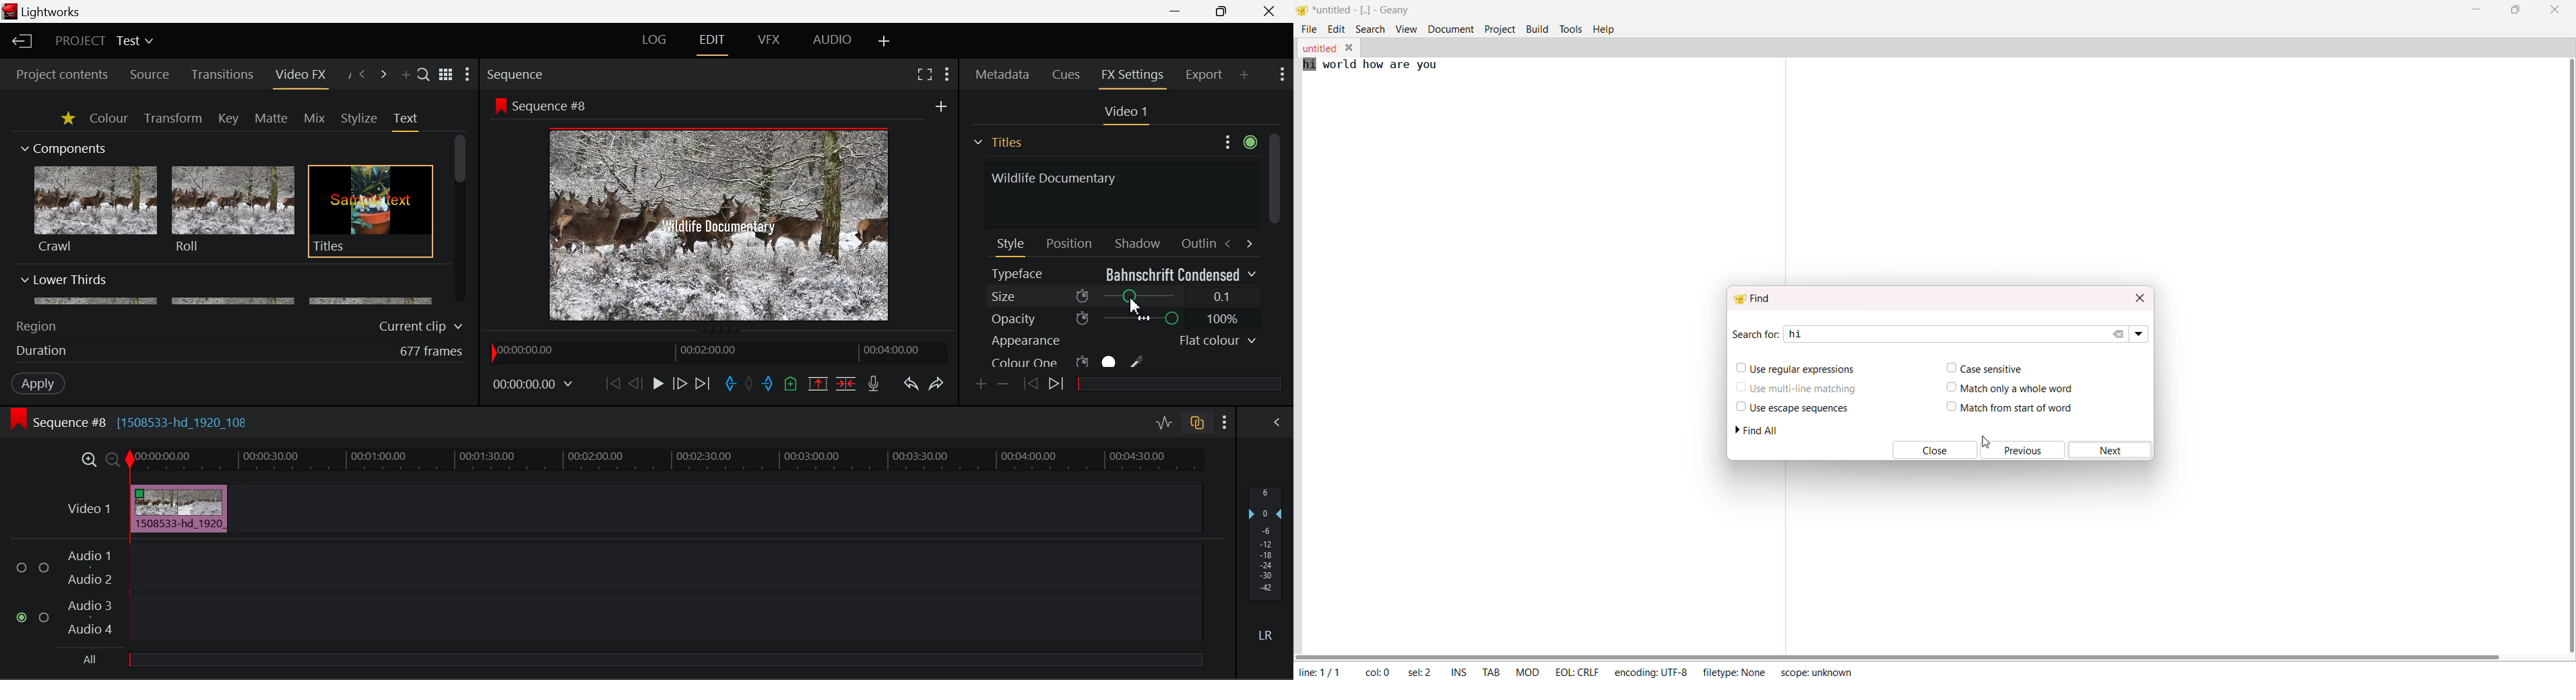  I want to click on To Start, so click(613, 384).